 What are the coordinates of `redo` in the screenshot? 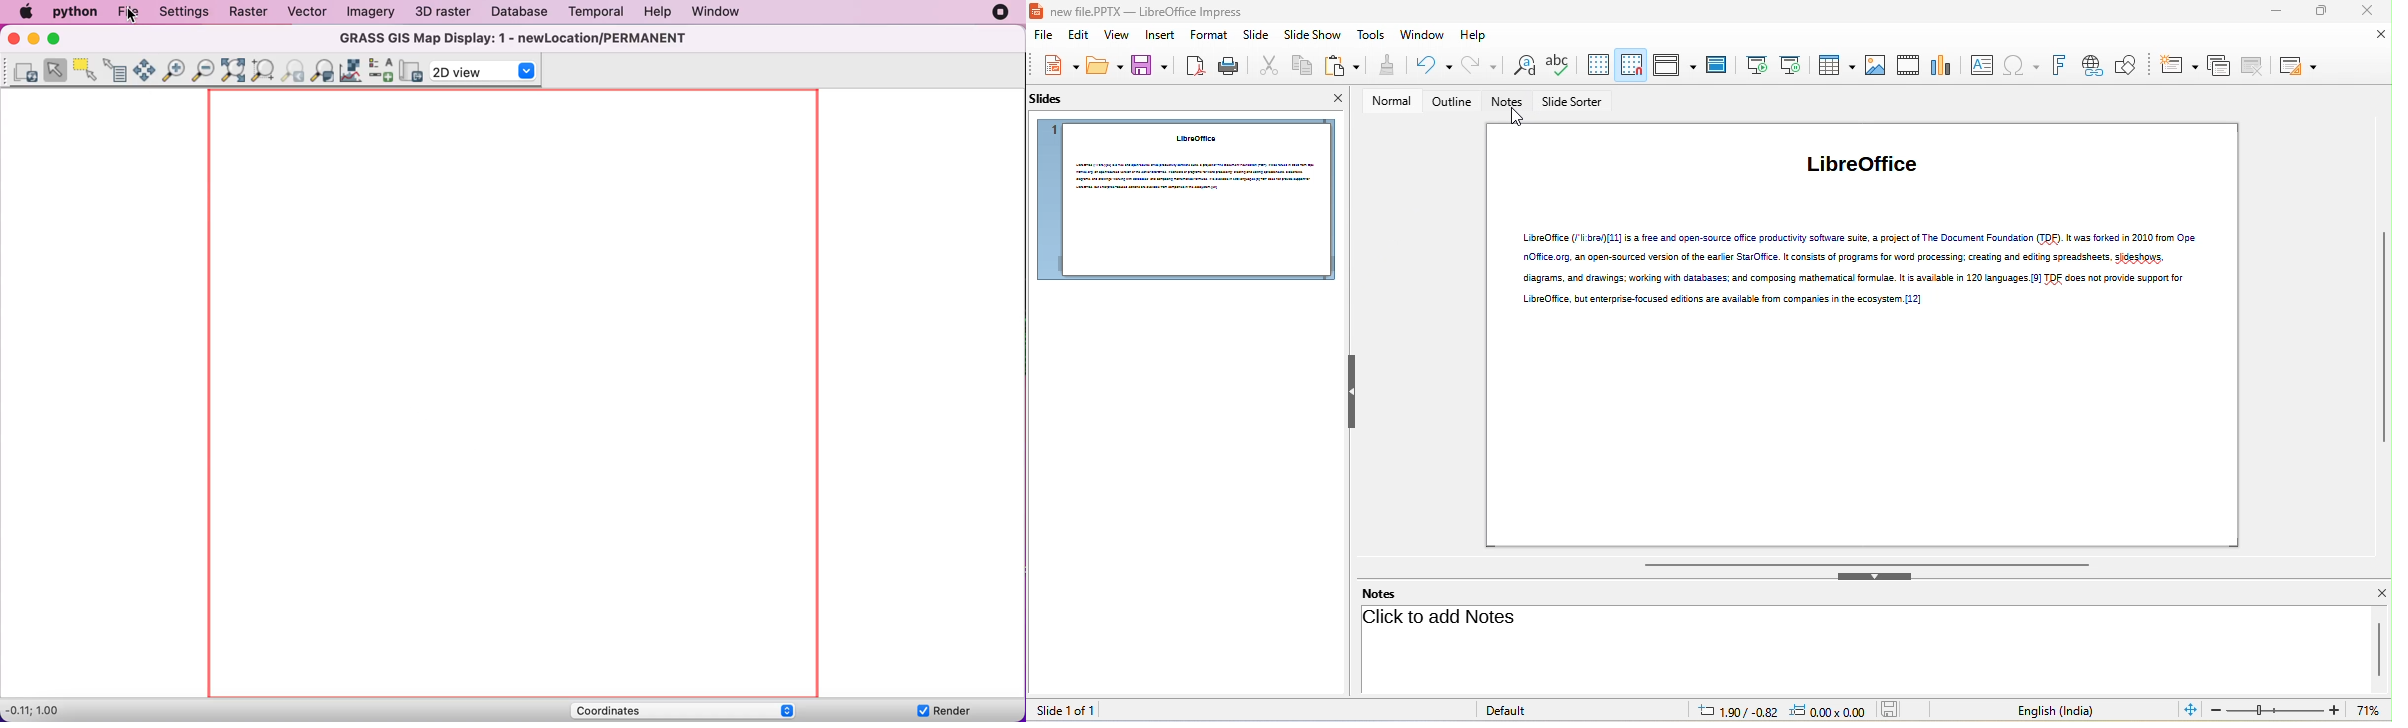 It's located at (1480, 65).